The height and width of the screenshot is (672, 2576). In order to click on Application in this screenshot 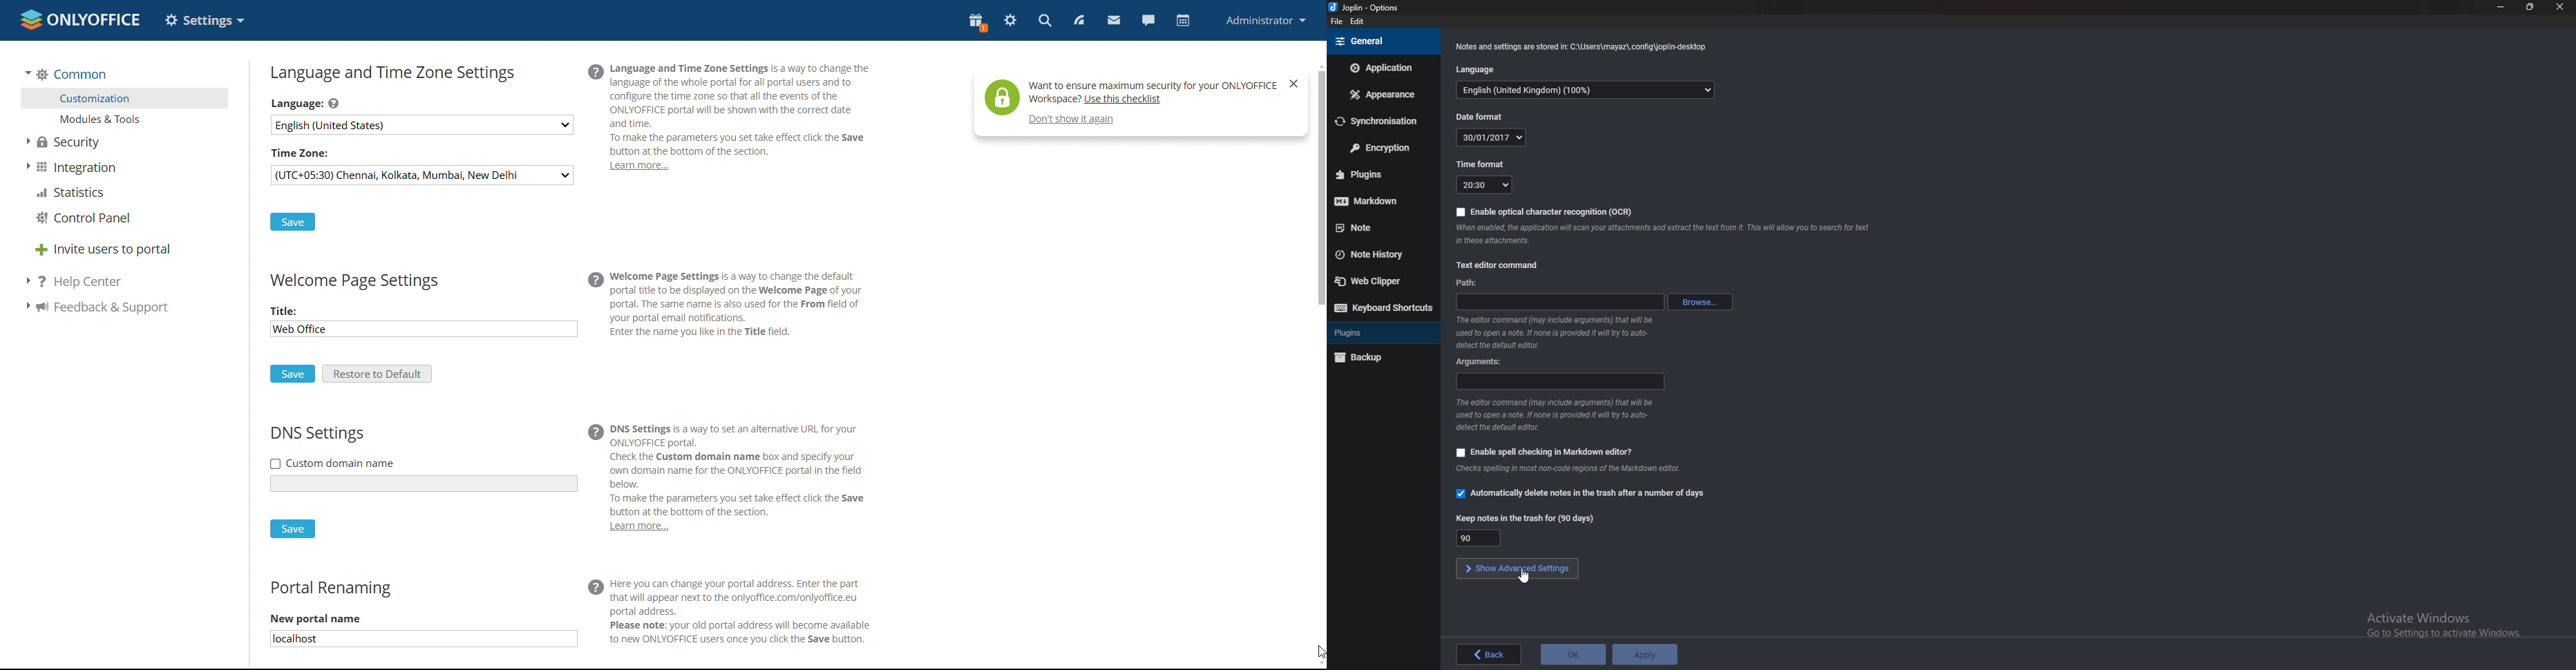, I will do `click(1383, 68)`.